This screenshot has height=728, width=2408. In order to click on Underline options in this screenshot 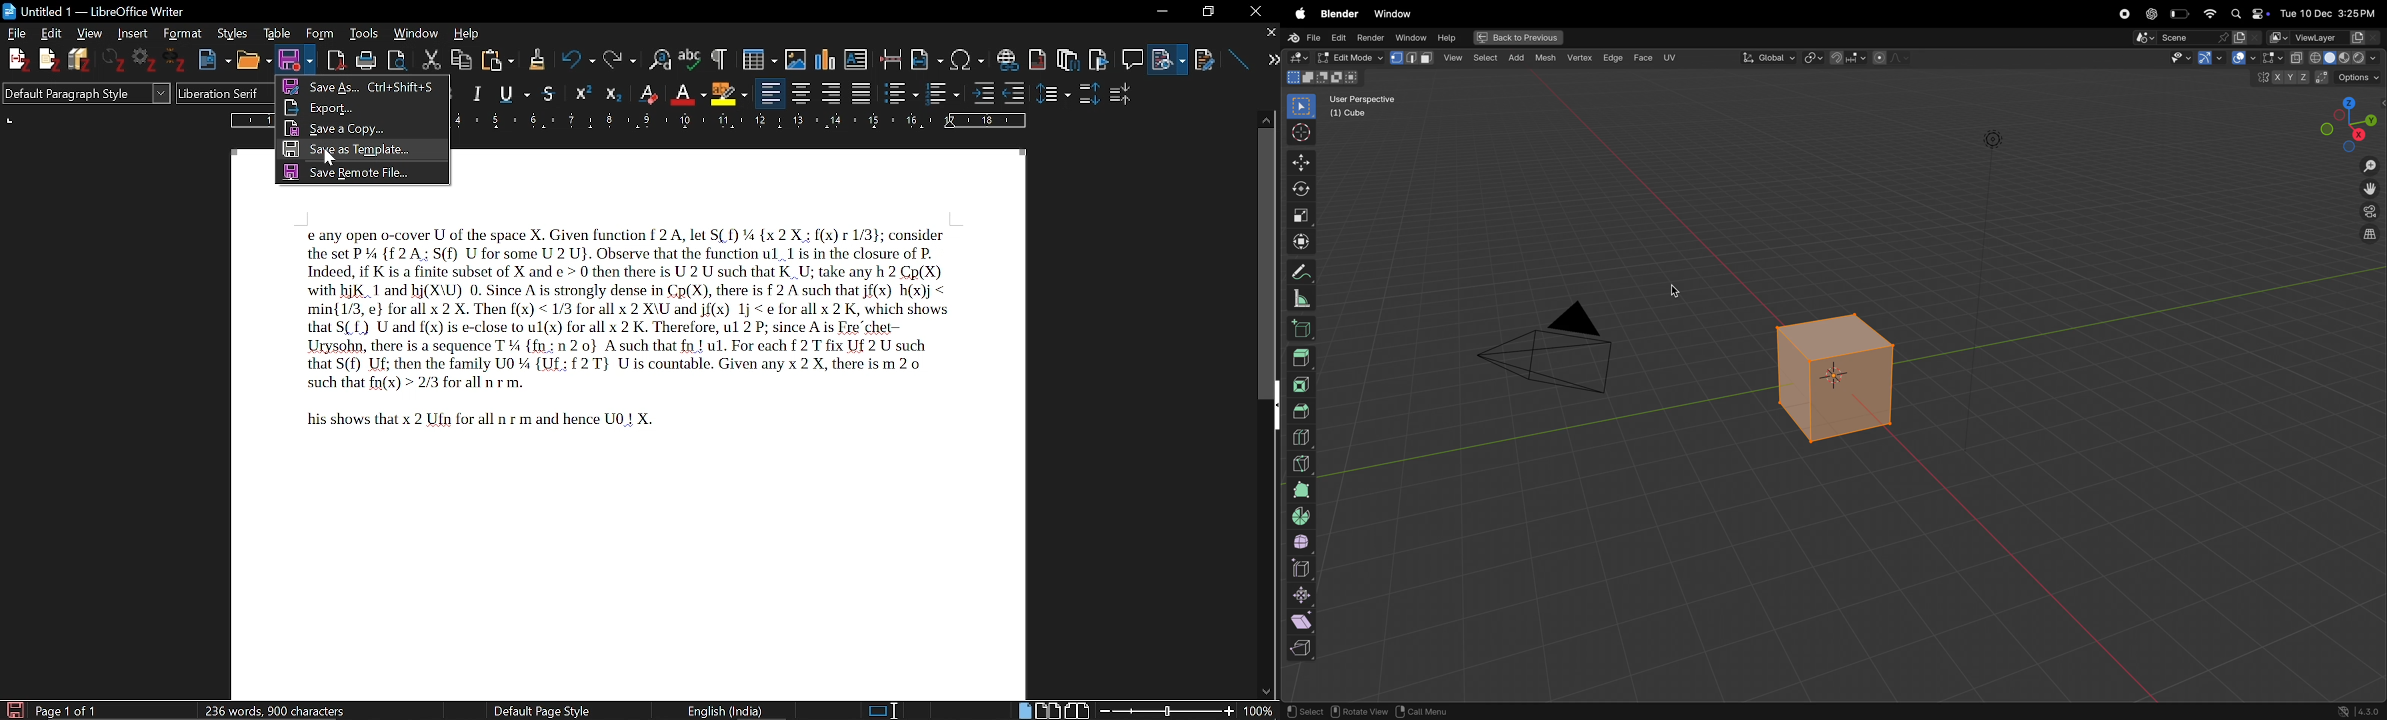, I will do `click(512, 91)`.